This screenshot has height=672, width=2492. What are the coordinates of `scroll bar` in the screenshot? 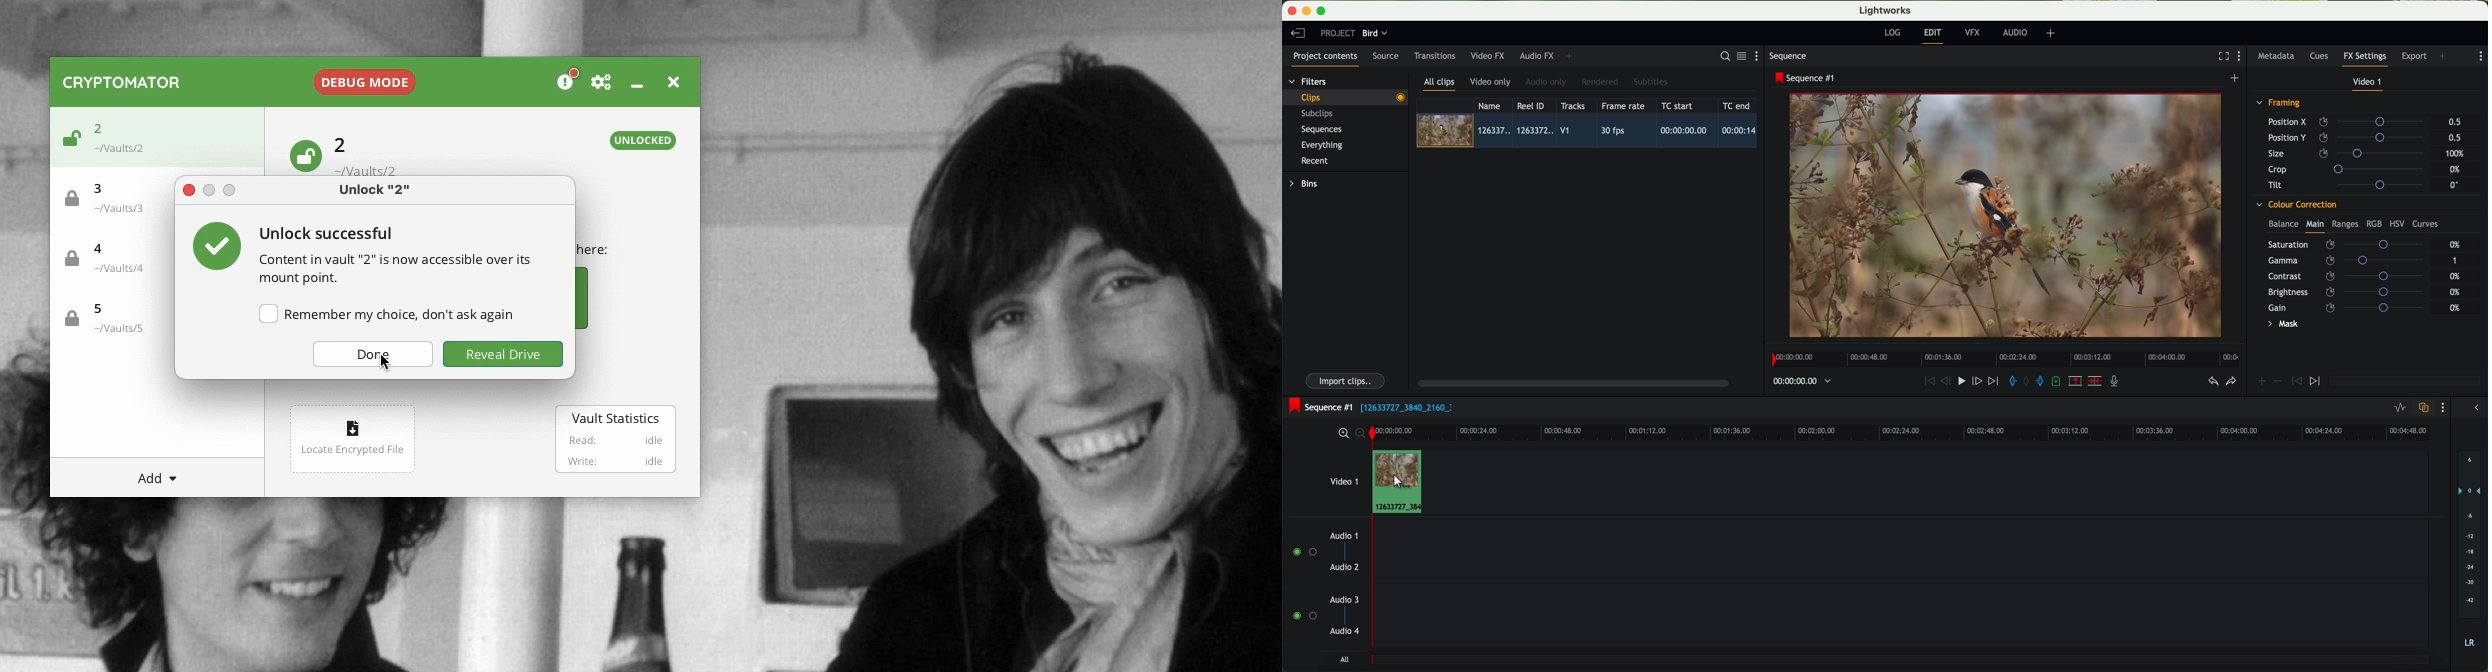 It's located at (1572, 383).